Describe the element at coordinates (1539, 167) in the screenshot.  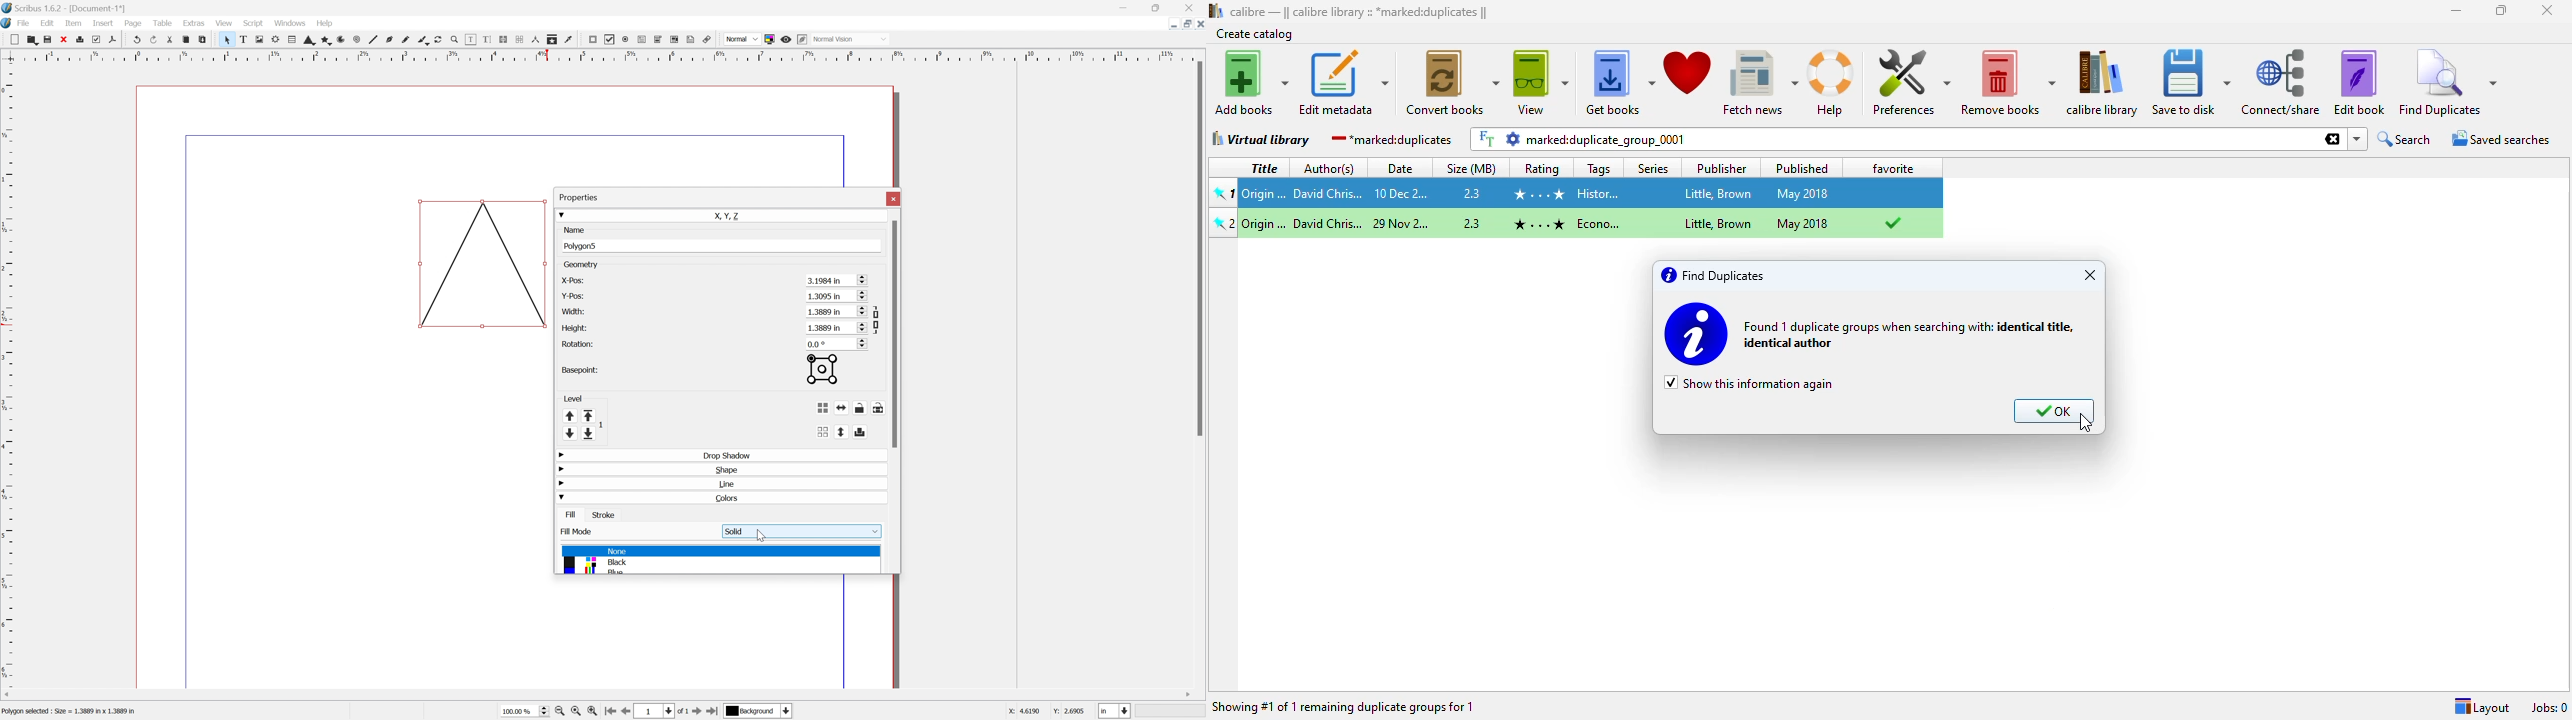
I see `rating` at that location.